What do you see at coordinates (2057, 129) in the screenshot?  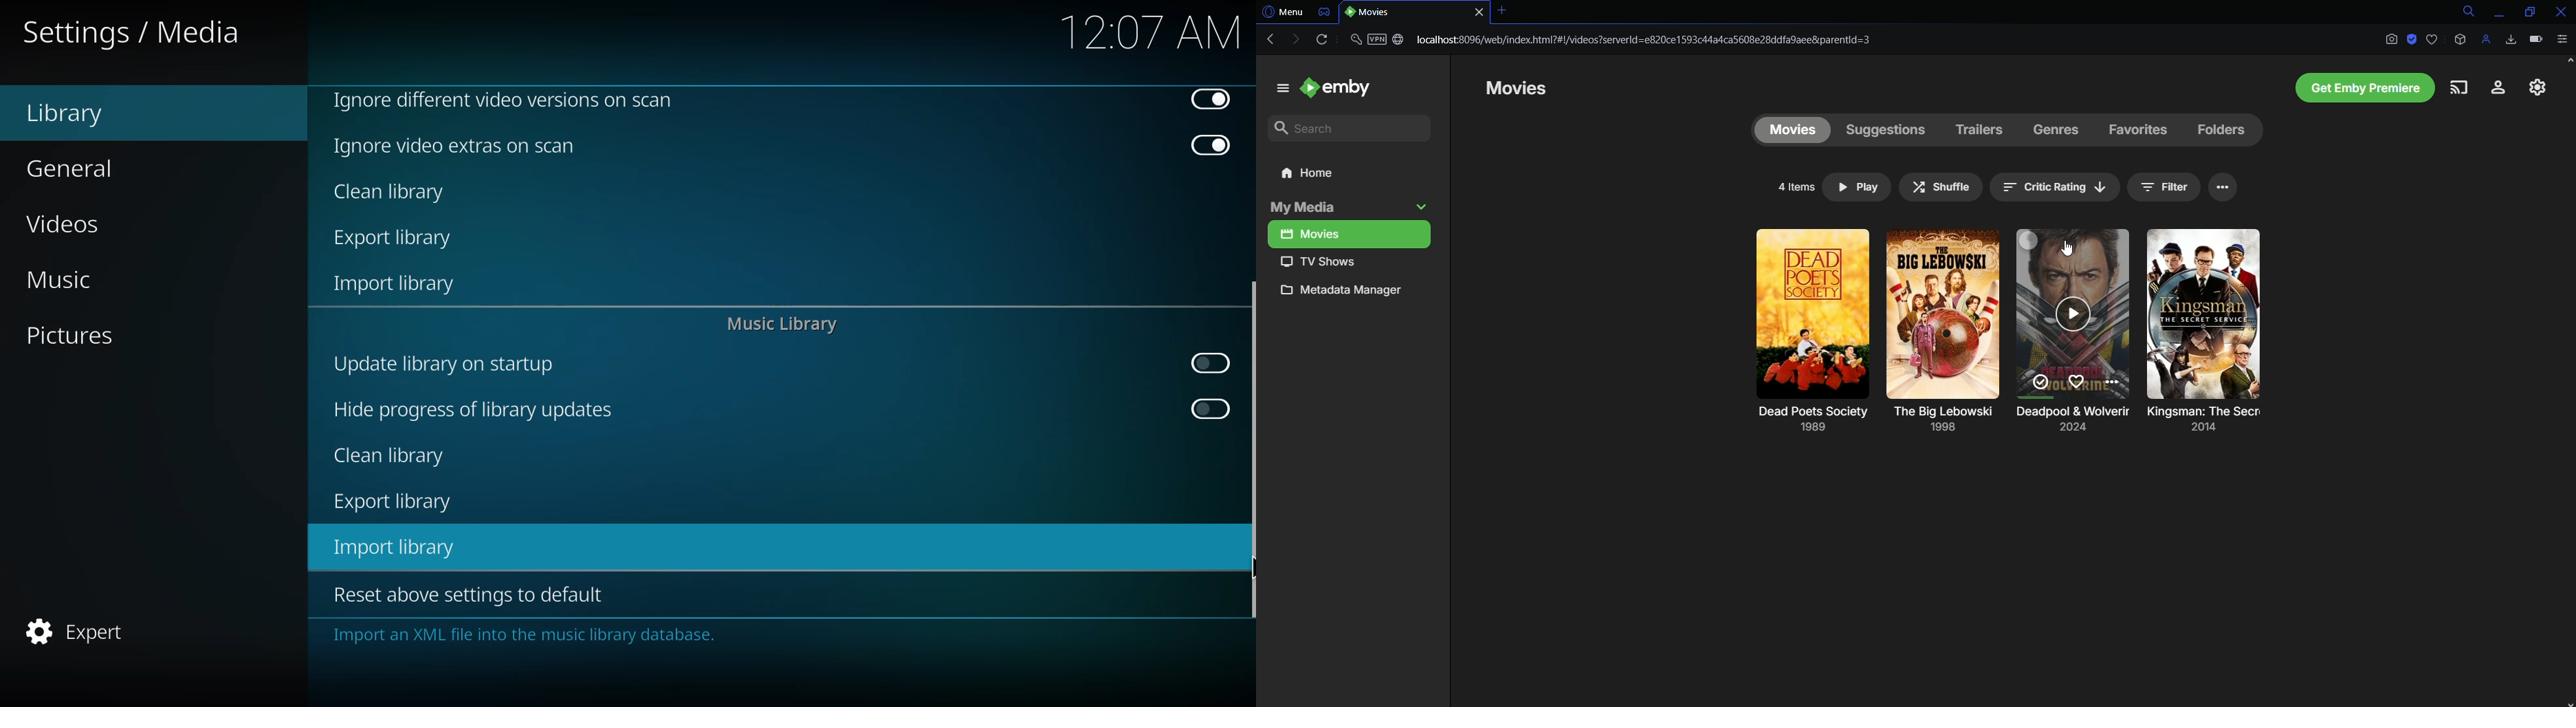 I see `Genres` at bounding box center [2057, 129].